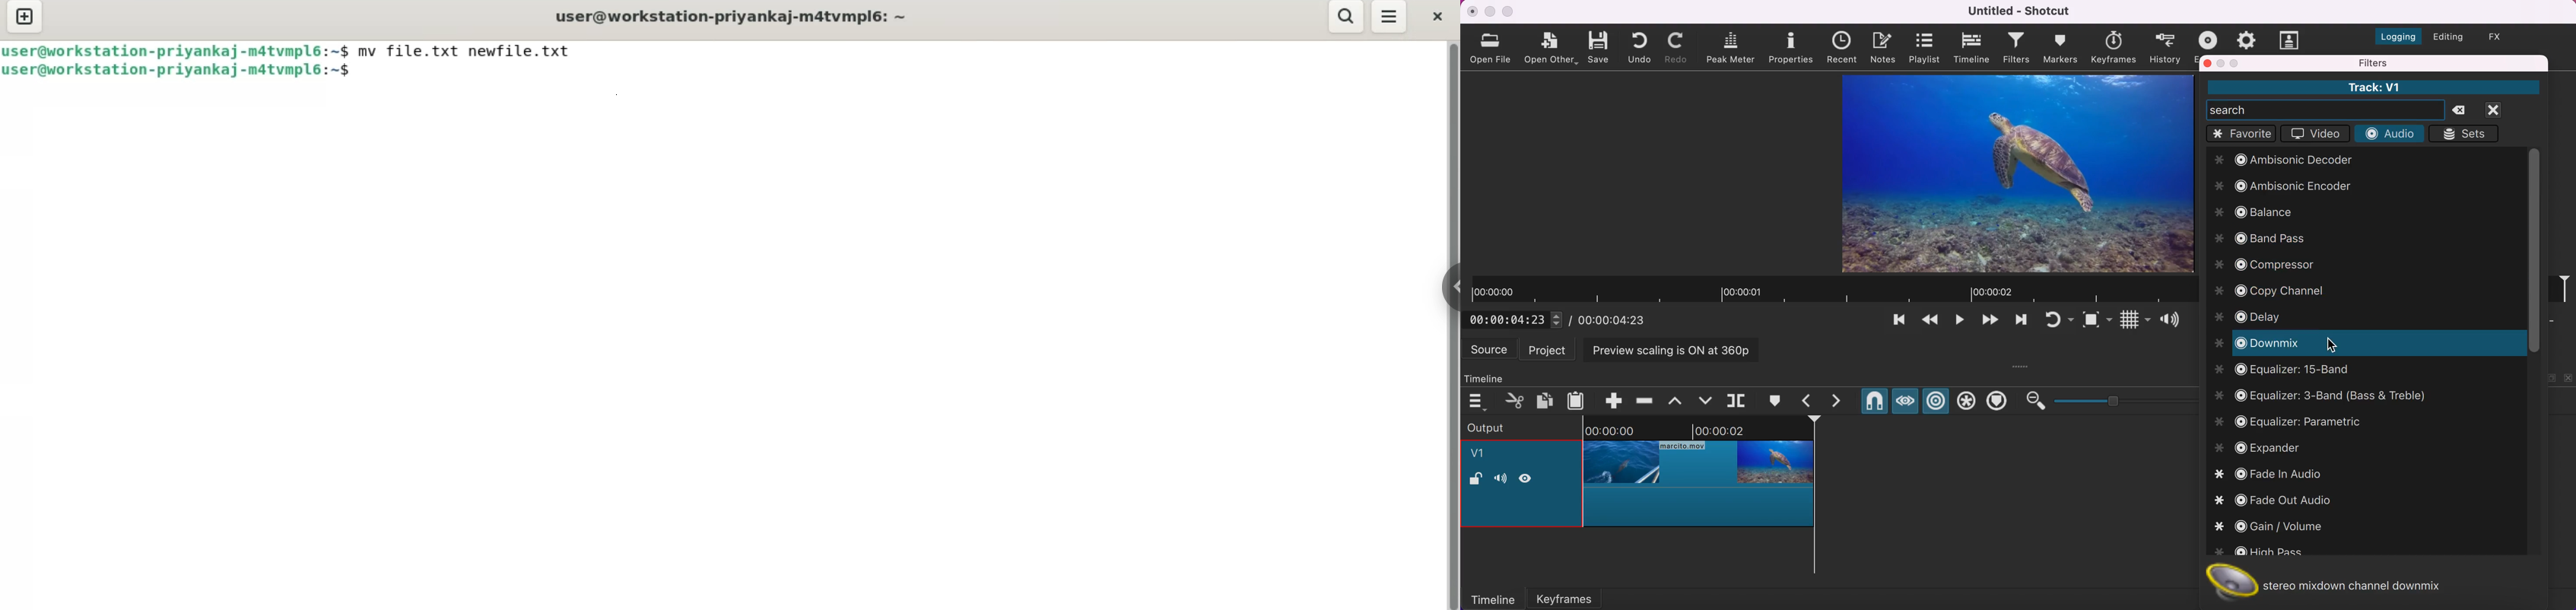  What do you see at coordinates (2447, 38) in the screenshot?
I see `switch to the editing layout` at bounding box center [2447, 38].